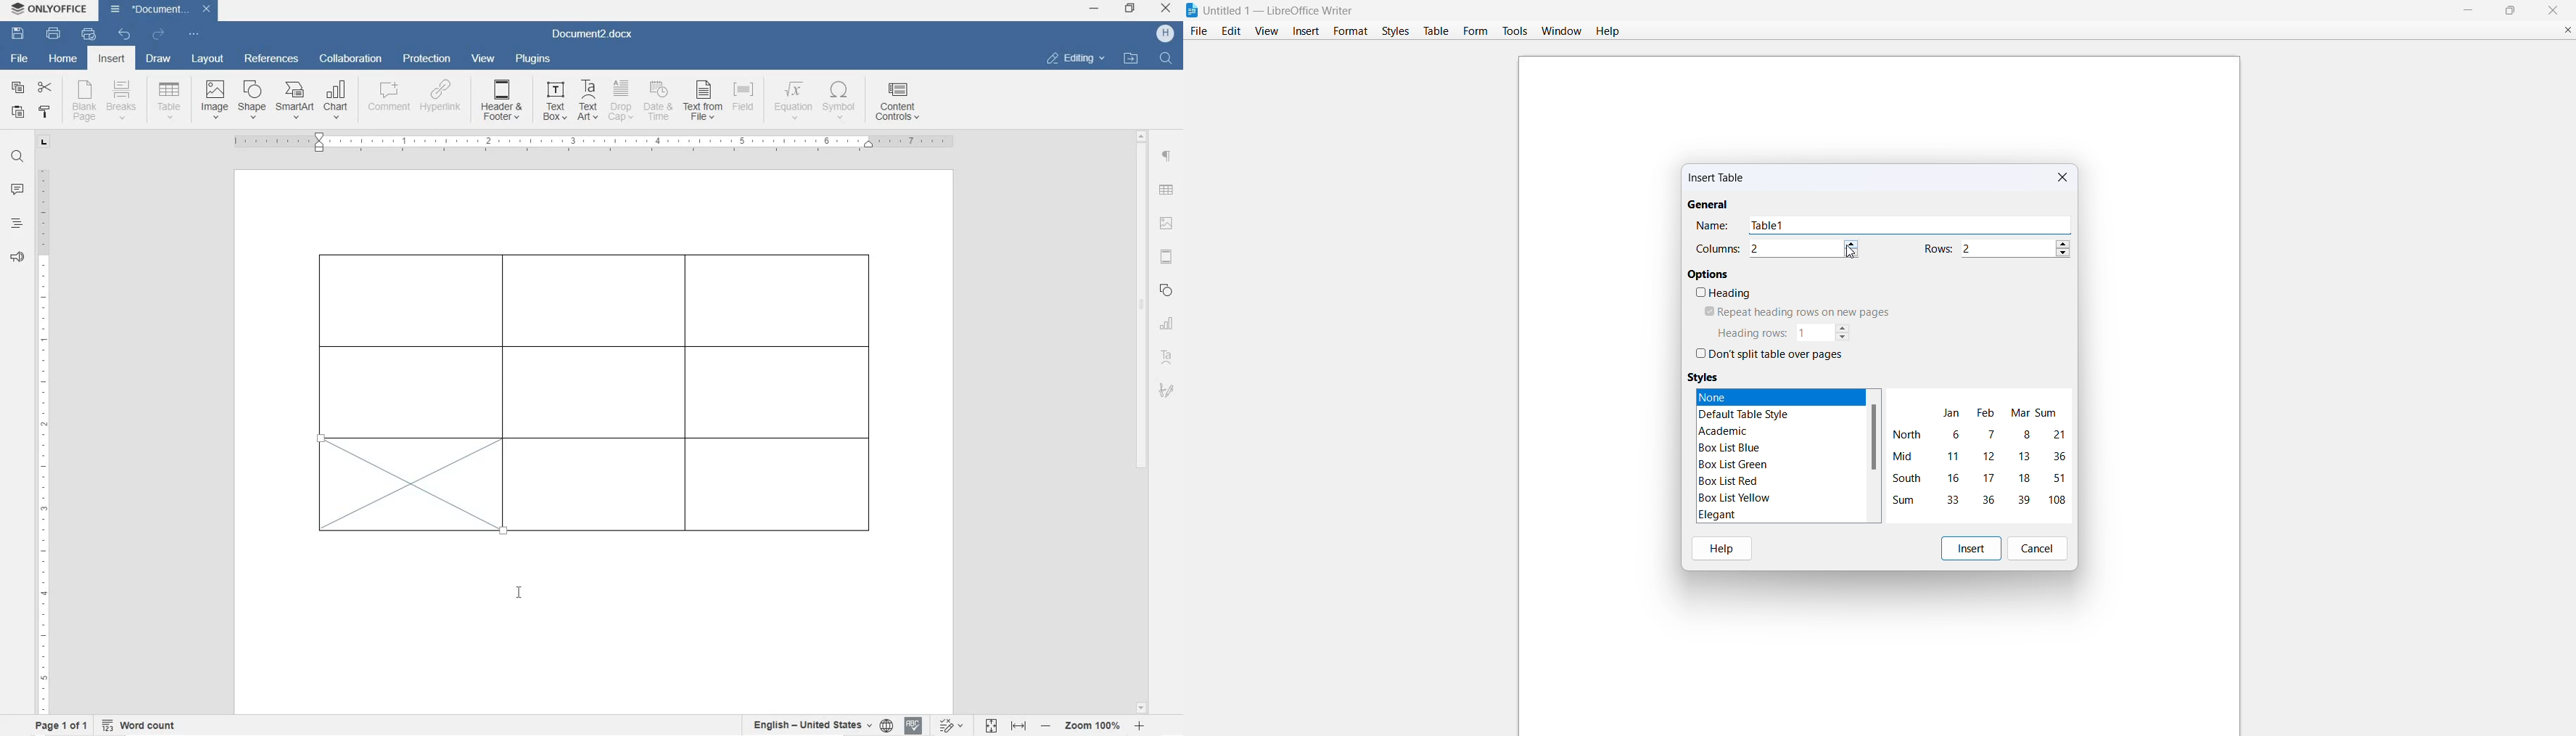 This screenshot has width=2576, height=756. Describe the element at coordinates (123, 101) in the screenshot. I see `insert page breaks` at that location.